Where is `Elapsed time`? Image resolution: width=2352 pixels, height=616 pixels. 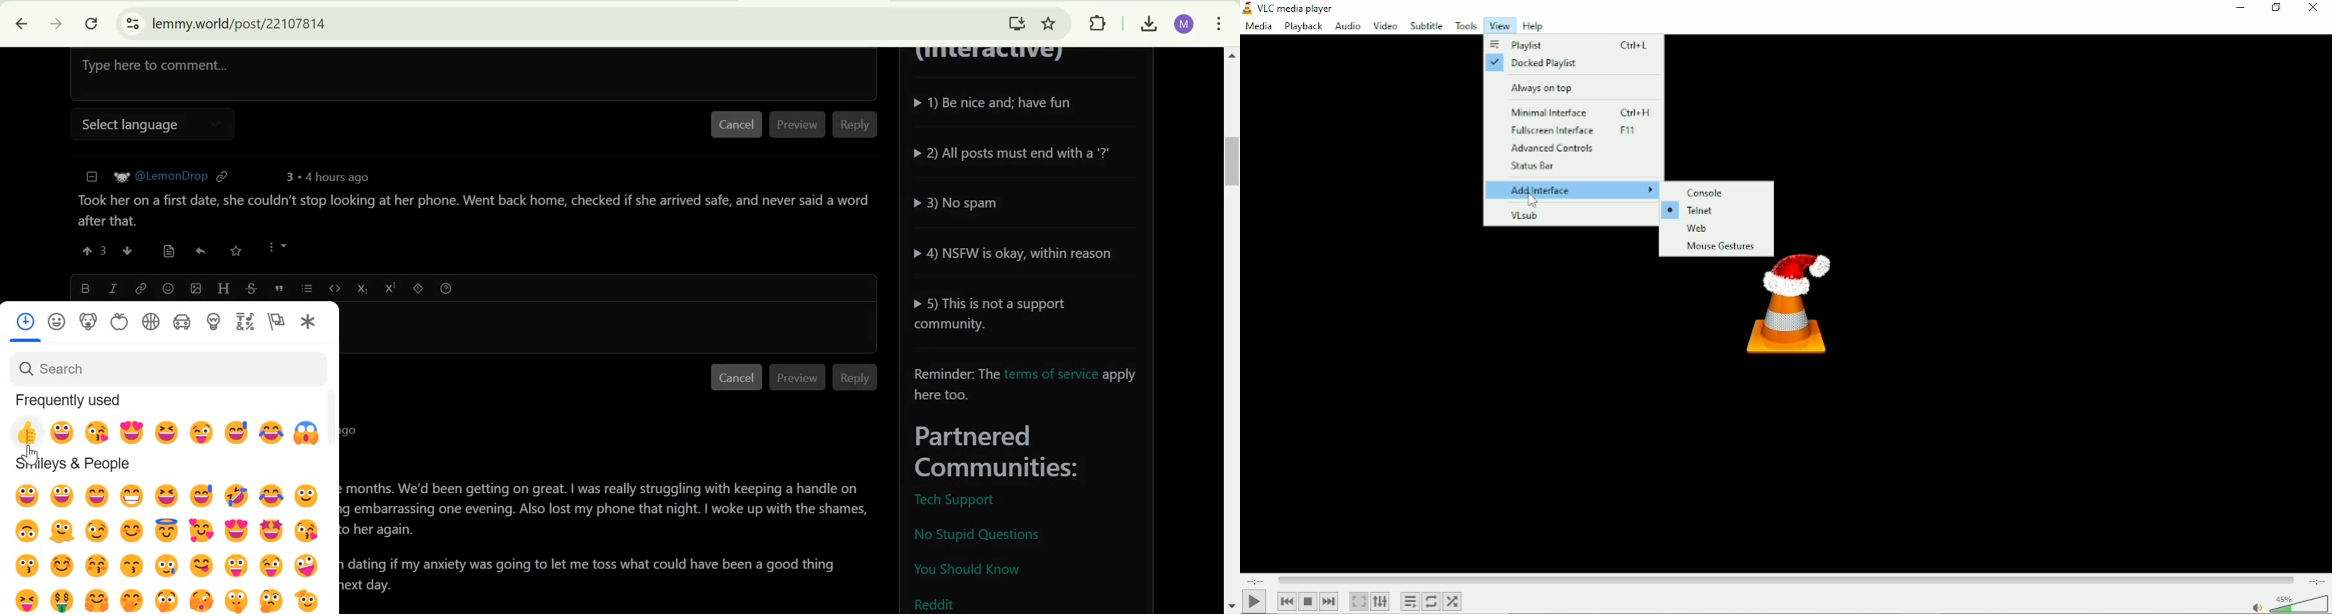 Elapsed time is located at coordinates (1257, 580).